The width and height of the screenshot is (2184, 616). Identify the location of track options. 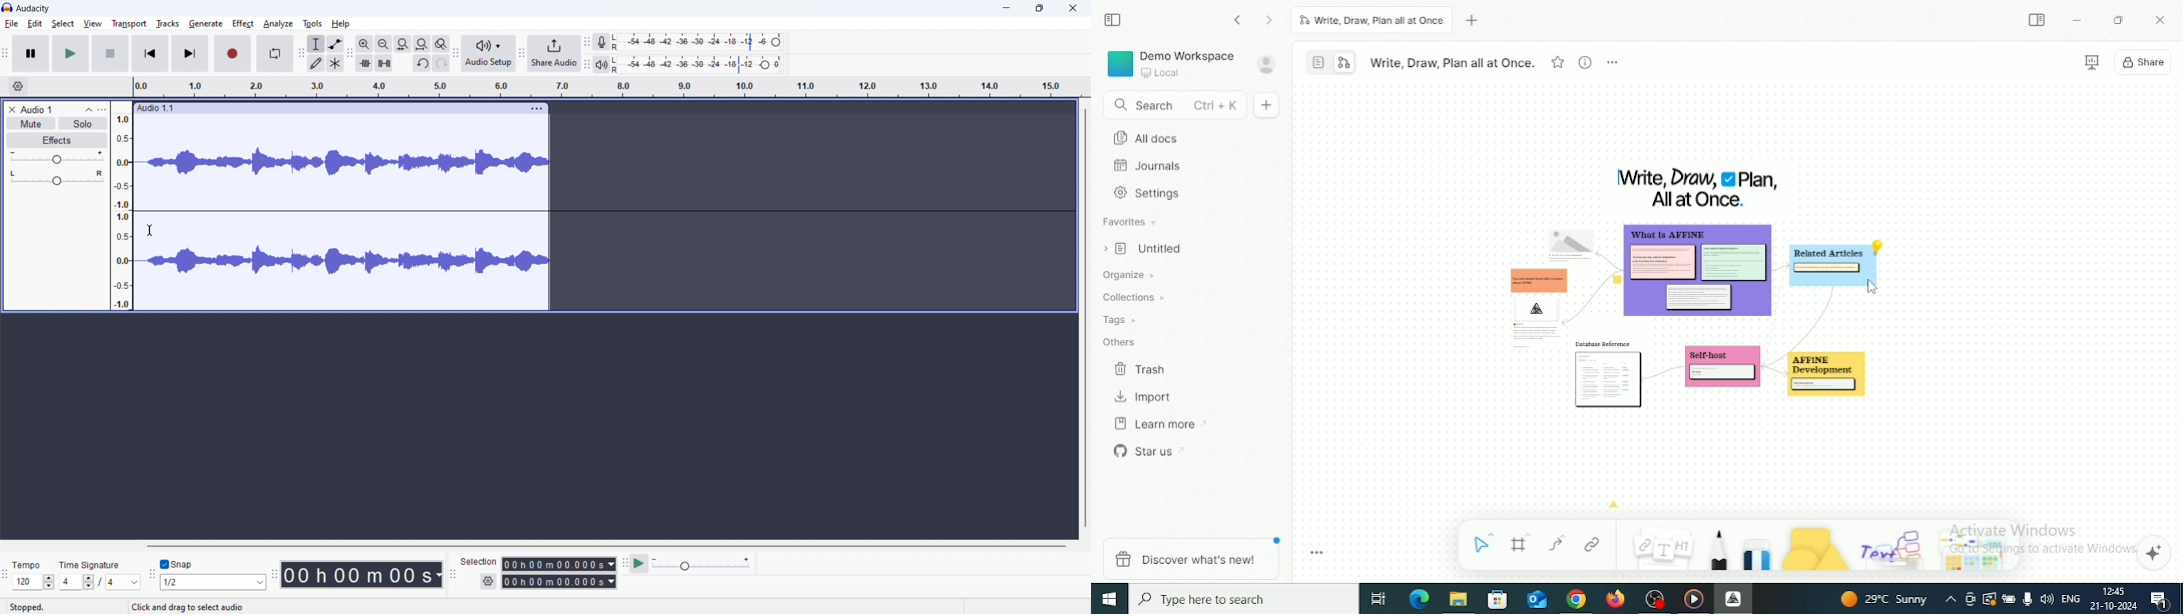
(537, 109).